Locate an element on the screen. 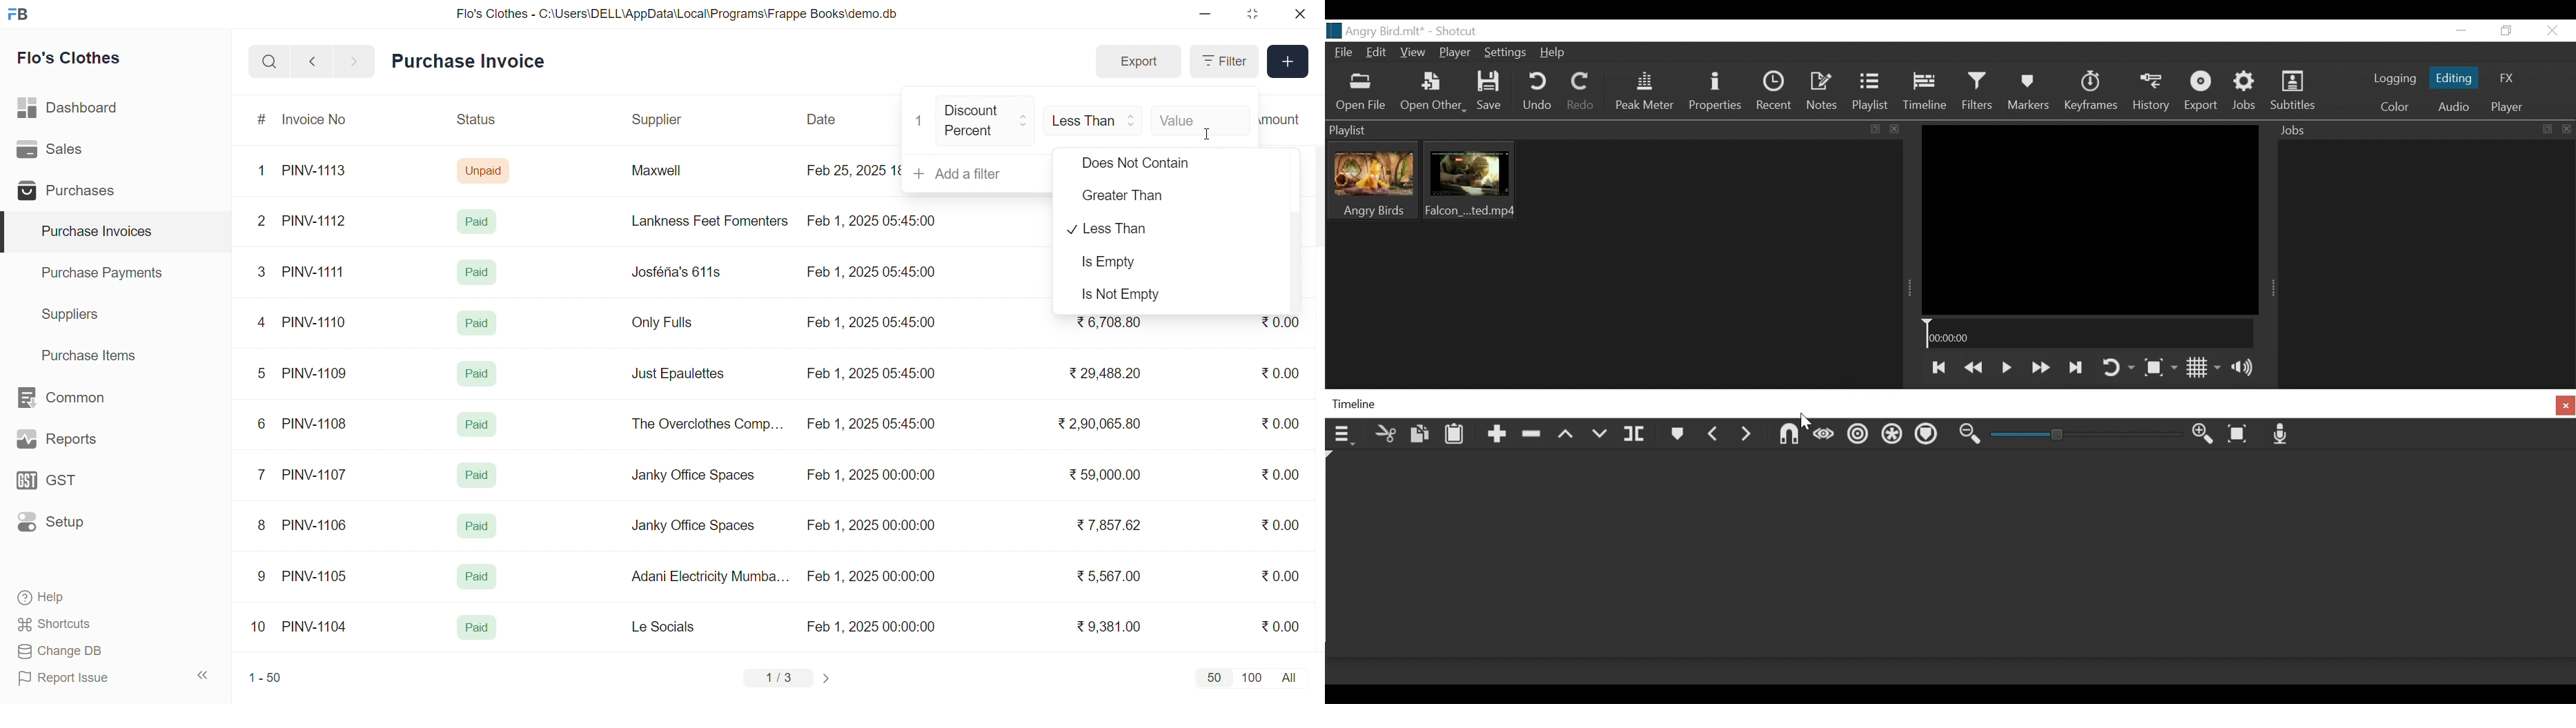  PINV-1113 is located at coordinates (320, 172).